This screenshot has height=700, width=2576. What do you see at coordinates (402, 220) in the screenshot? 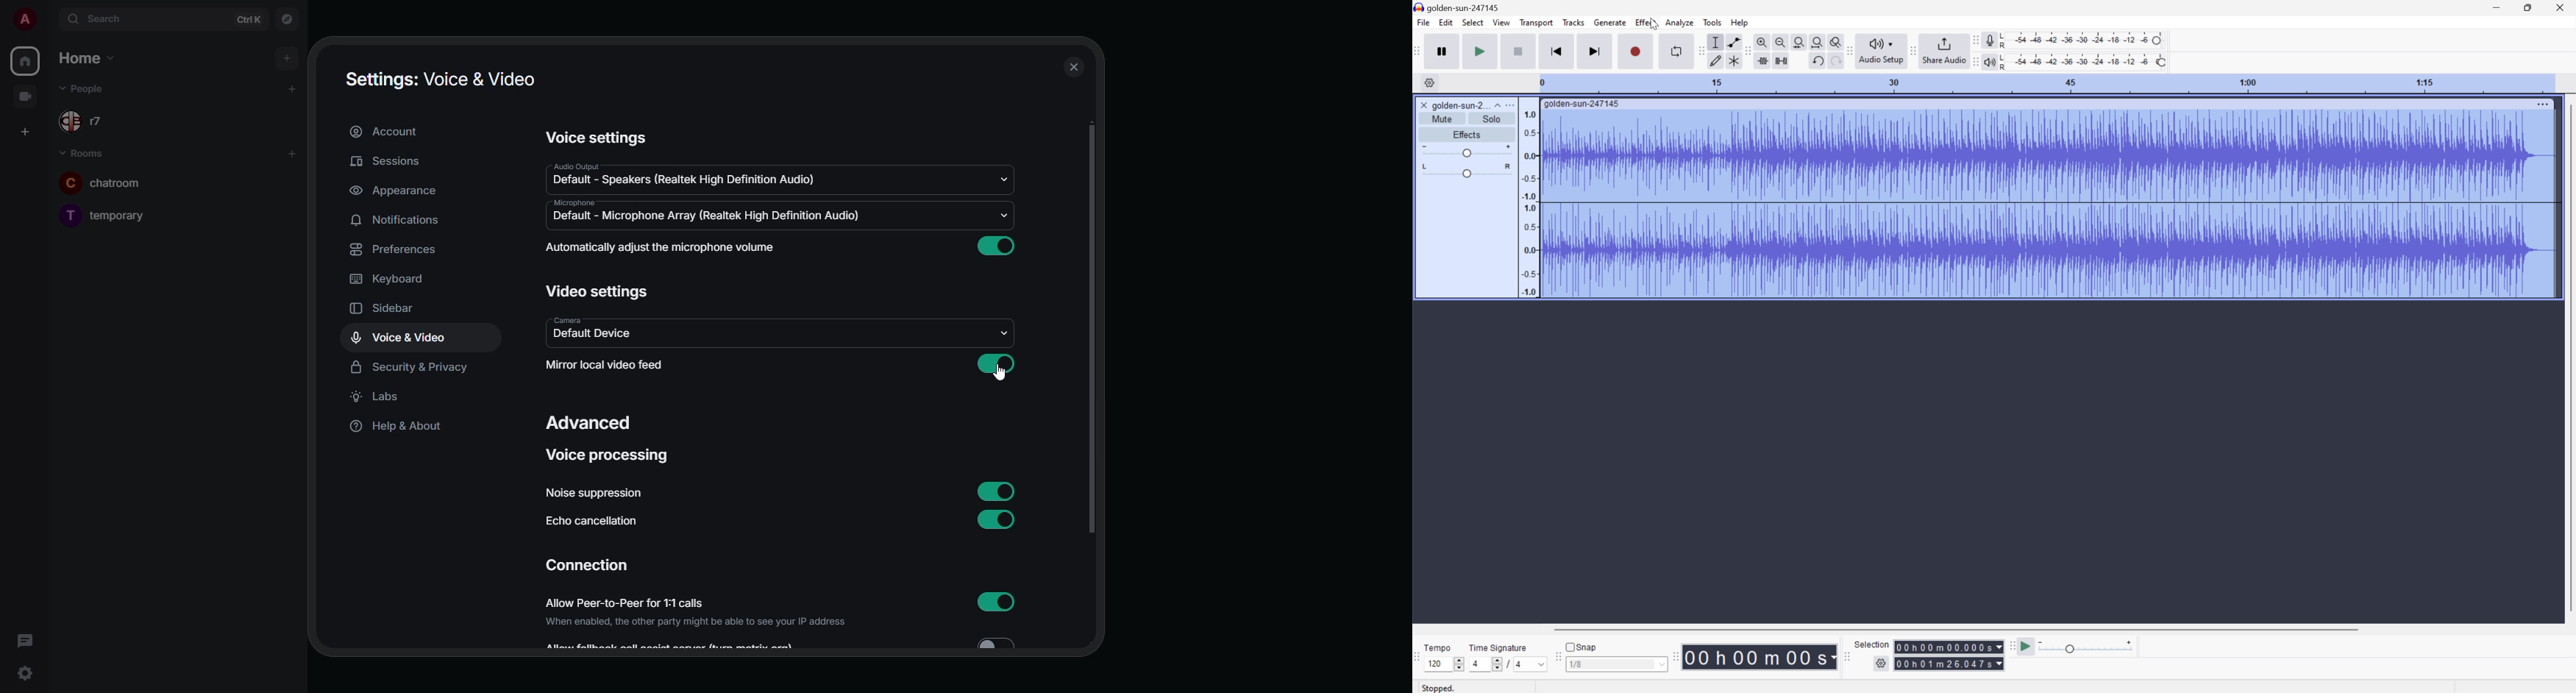
I see `notifications` at bounding box center [402, 220].